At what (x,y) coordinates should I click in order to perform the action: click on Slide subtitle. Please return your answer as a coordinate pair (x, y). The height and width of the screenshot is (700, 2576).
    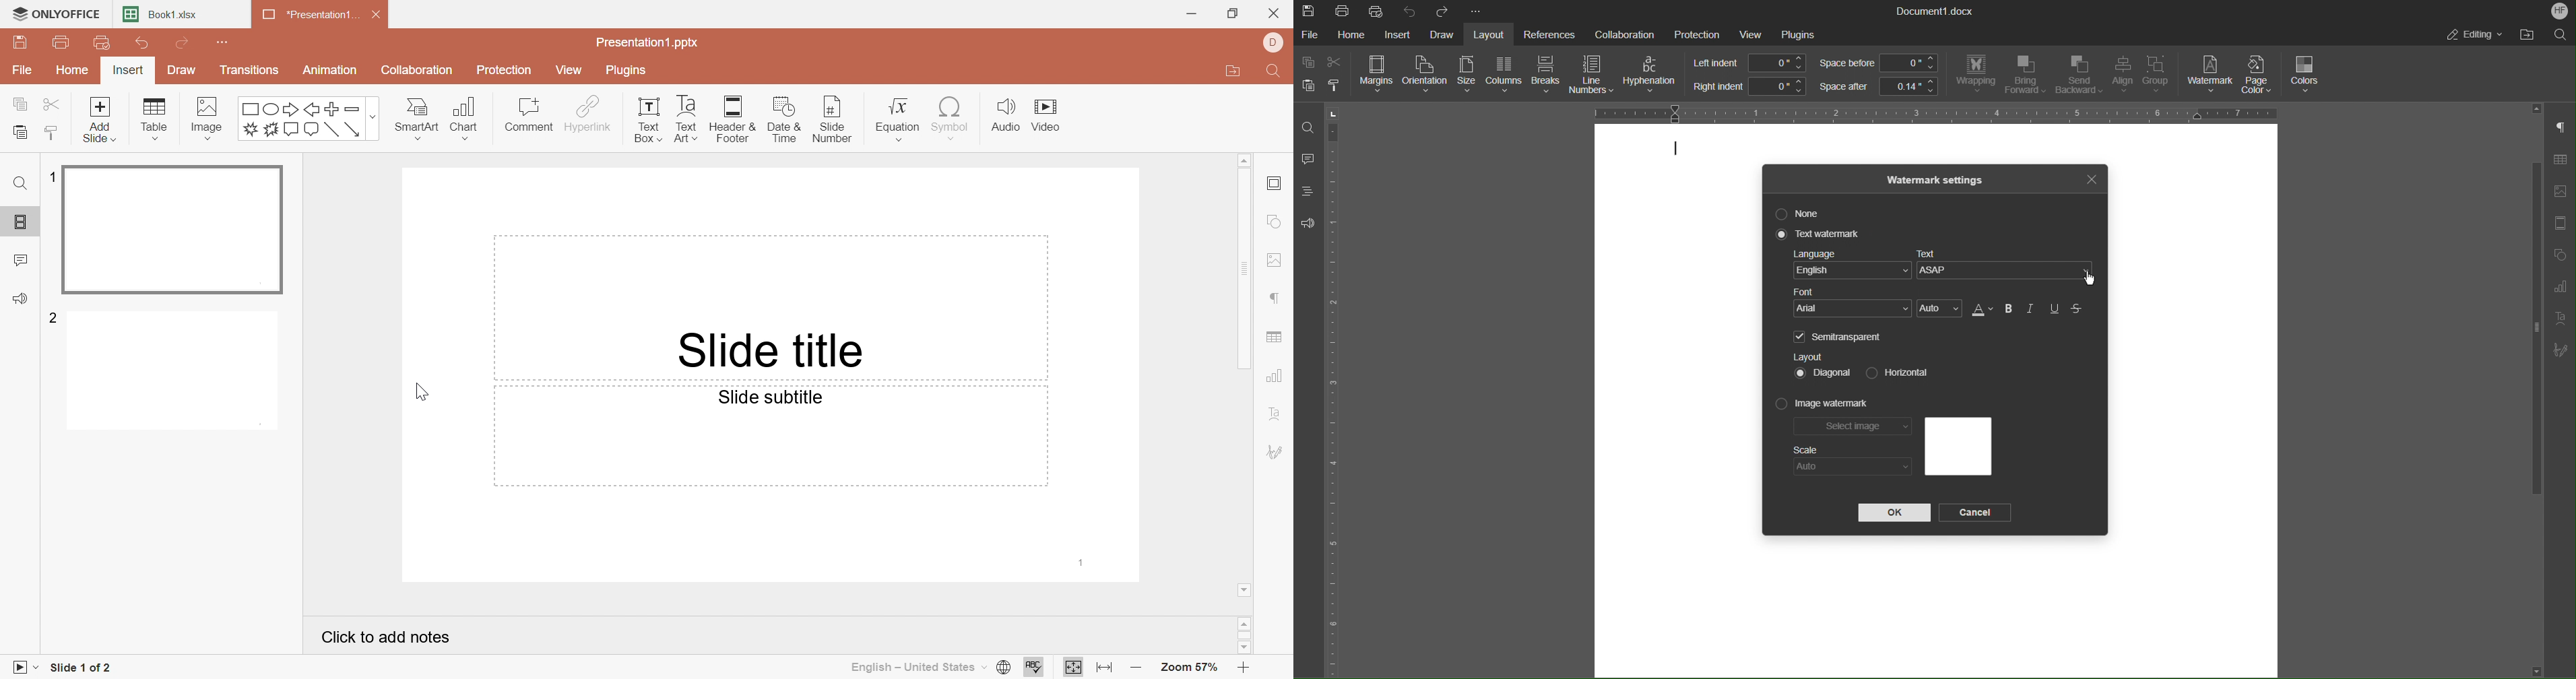
    Looking at the image, I should click on (771, 397).